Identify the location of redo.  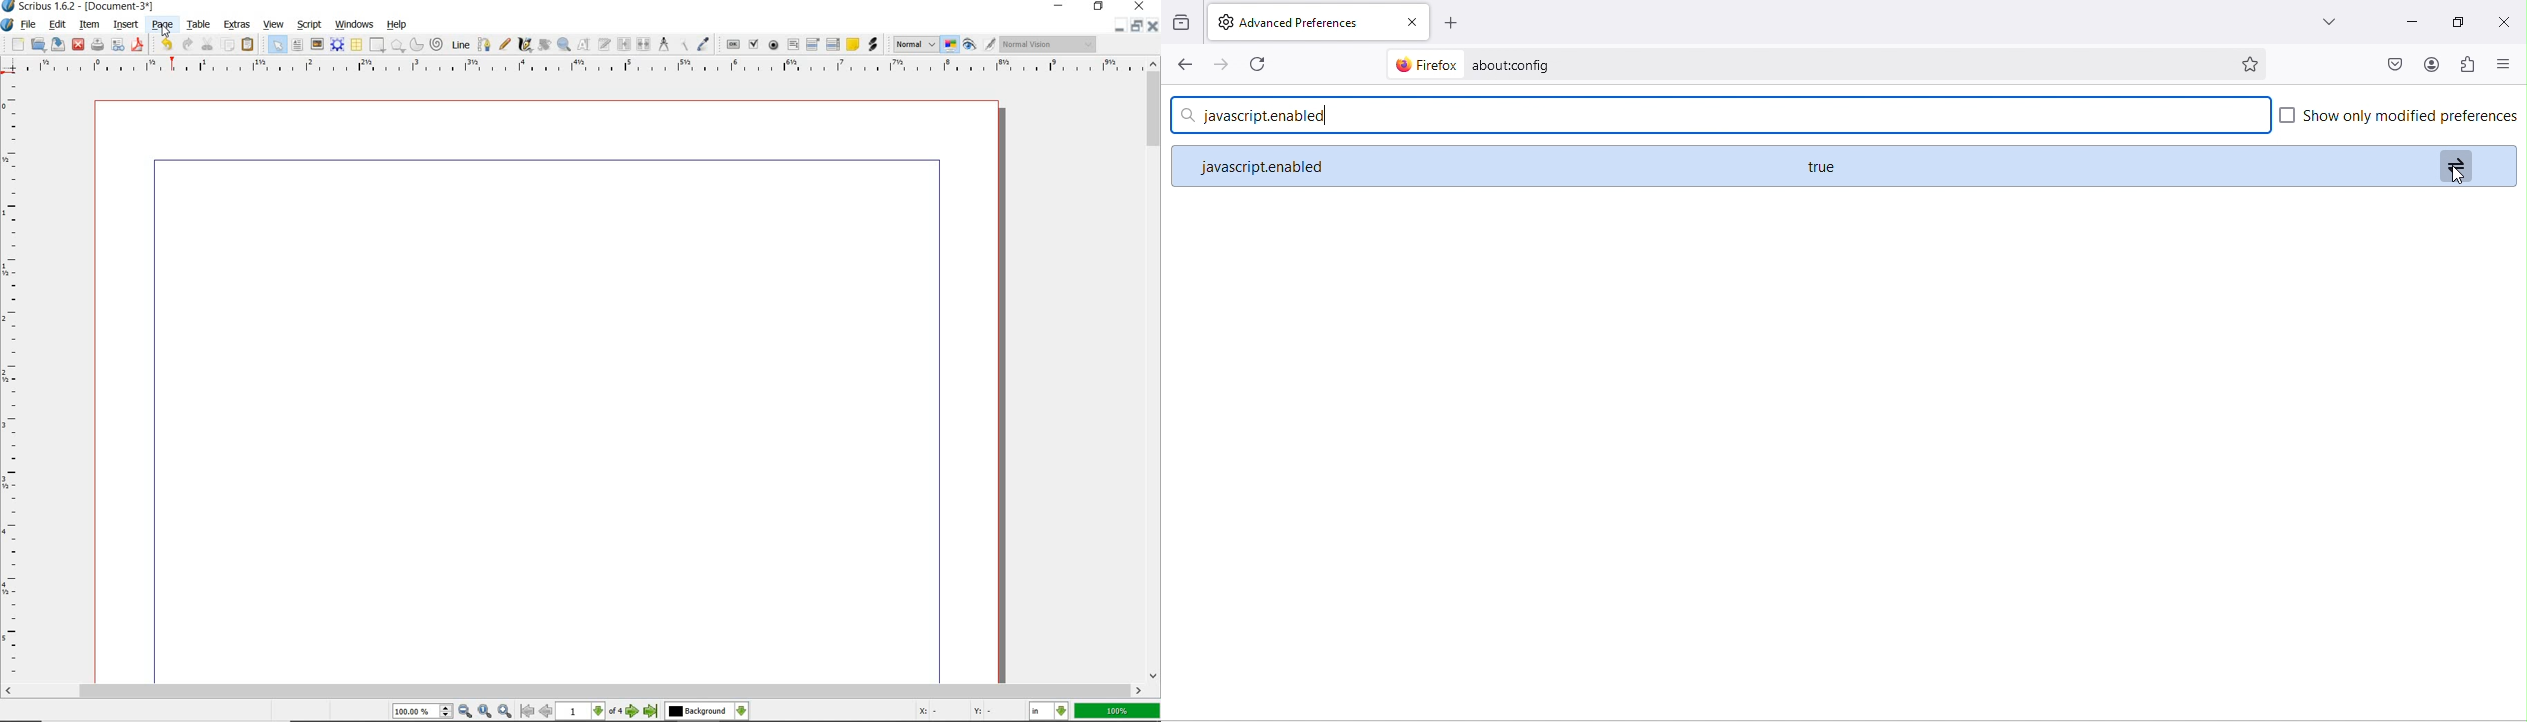
(185, 44).